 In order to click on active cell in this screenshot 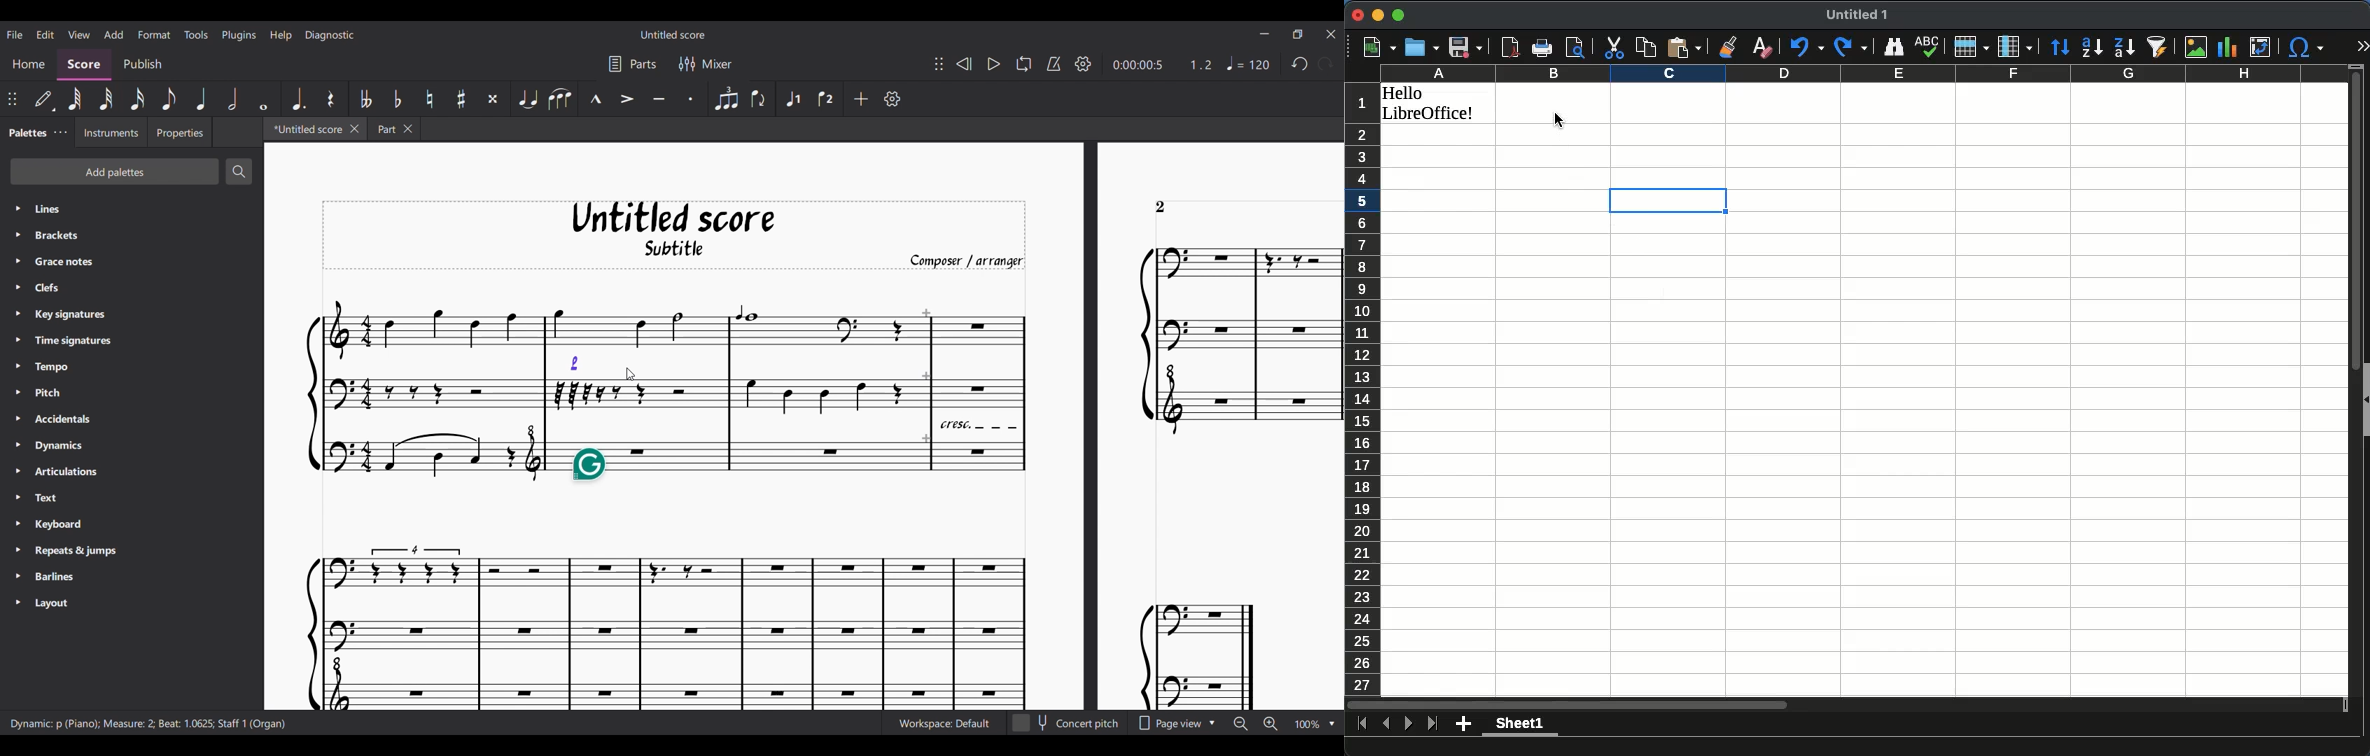, I will do `click(1668, 200)`.